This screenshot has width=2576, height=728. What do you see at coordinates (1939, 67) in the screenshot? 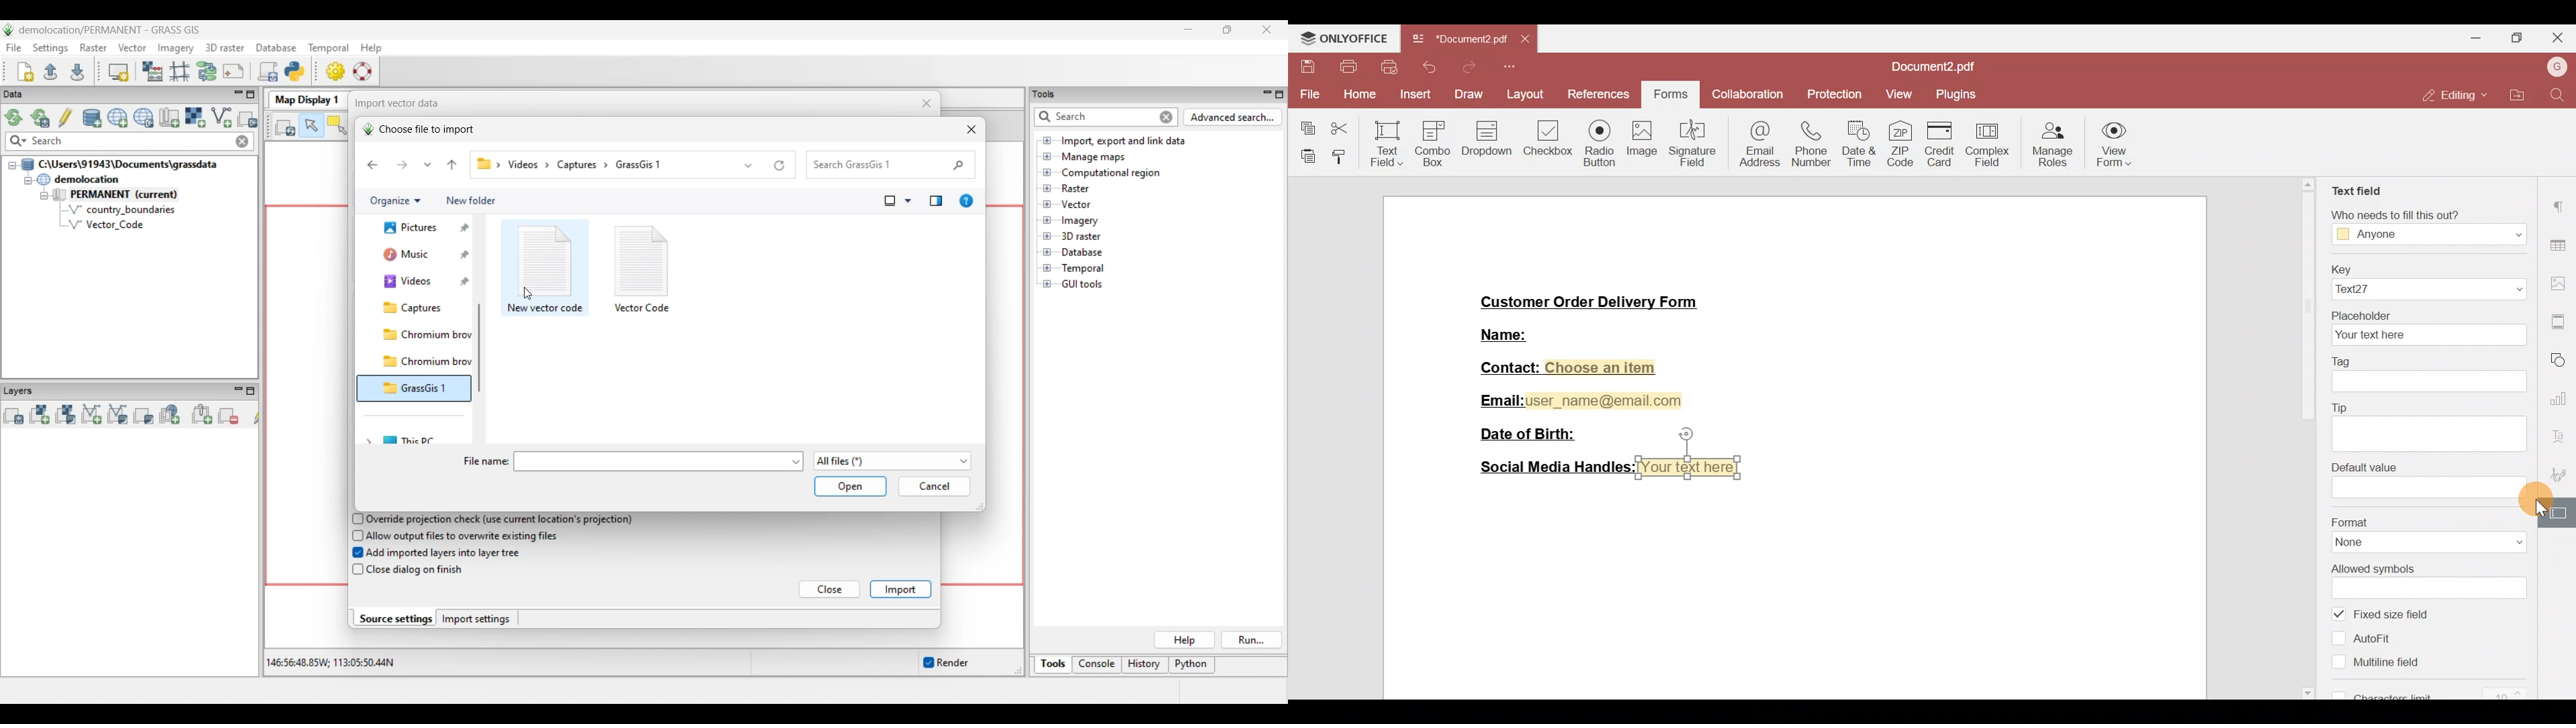
I see `Document2.pdf` at bounding box center [1939, 67].